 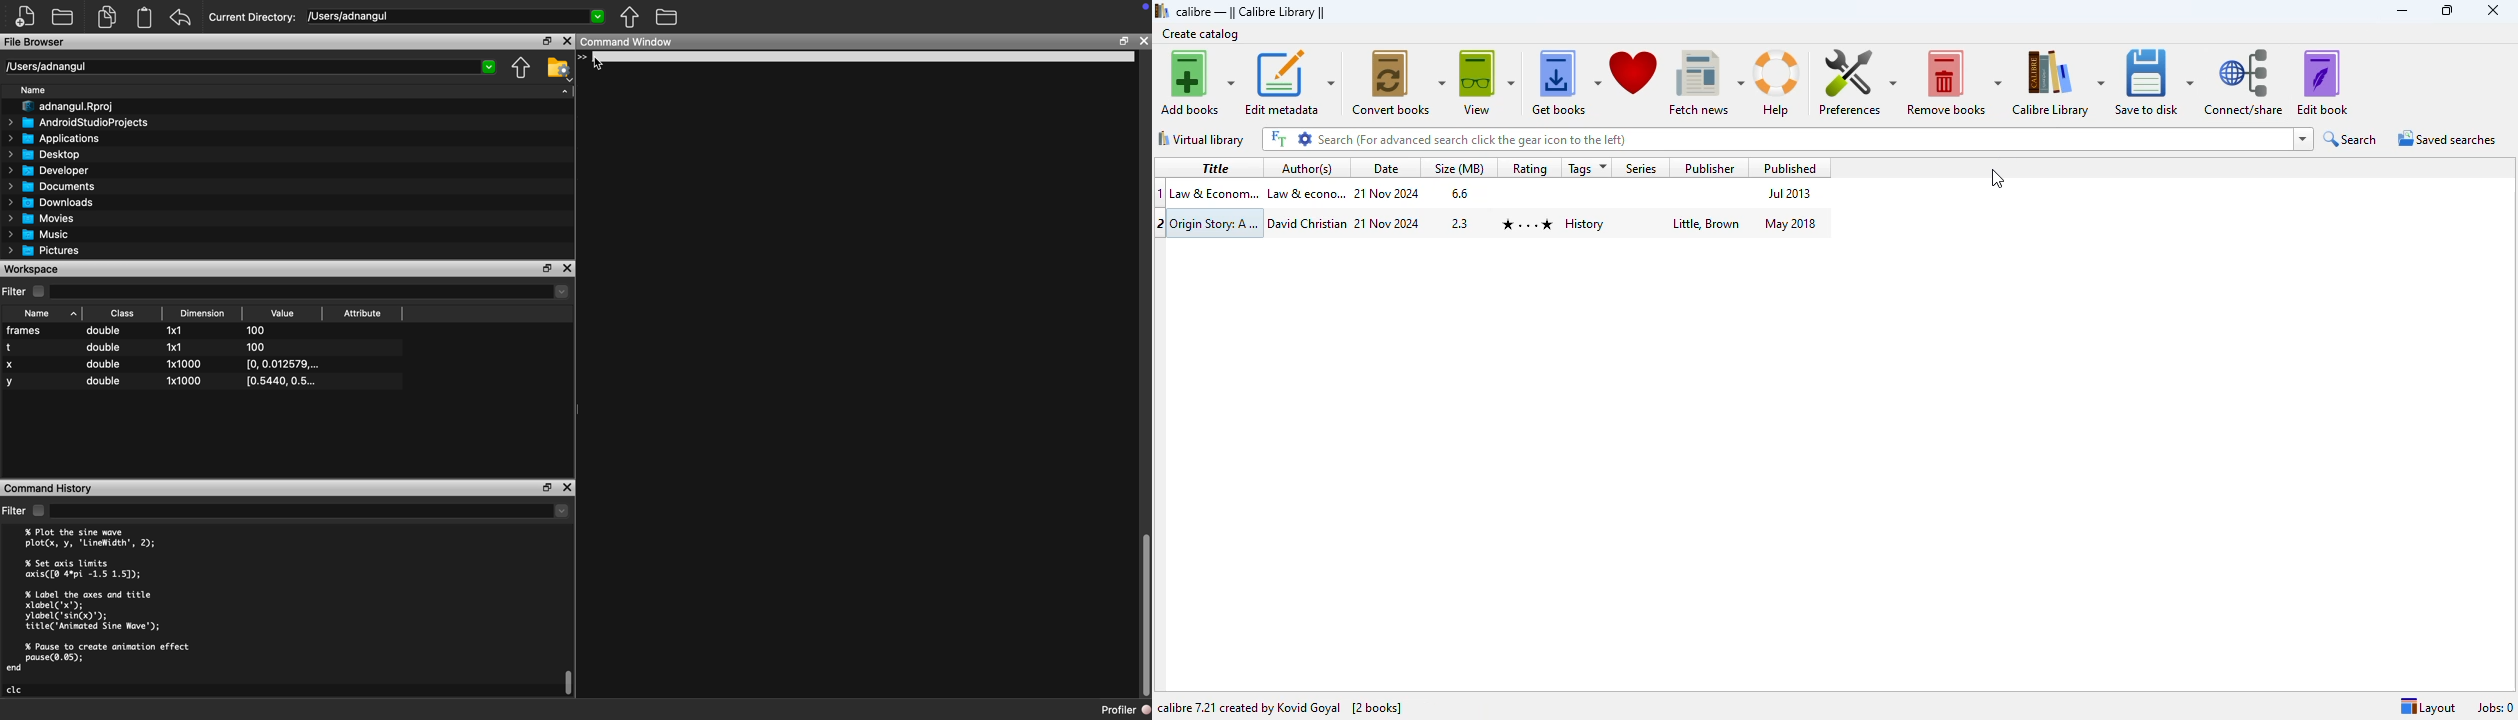 I want to click on search, so click(x=2356, y=138).